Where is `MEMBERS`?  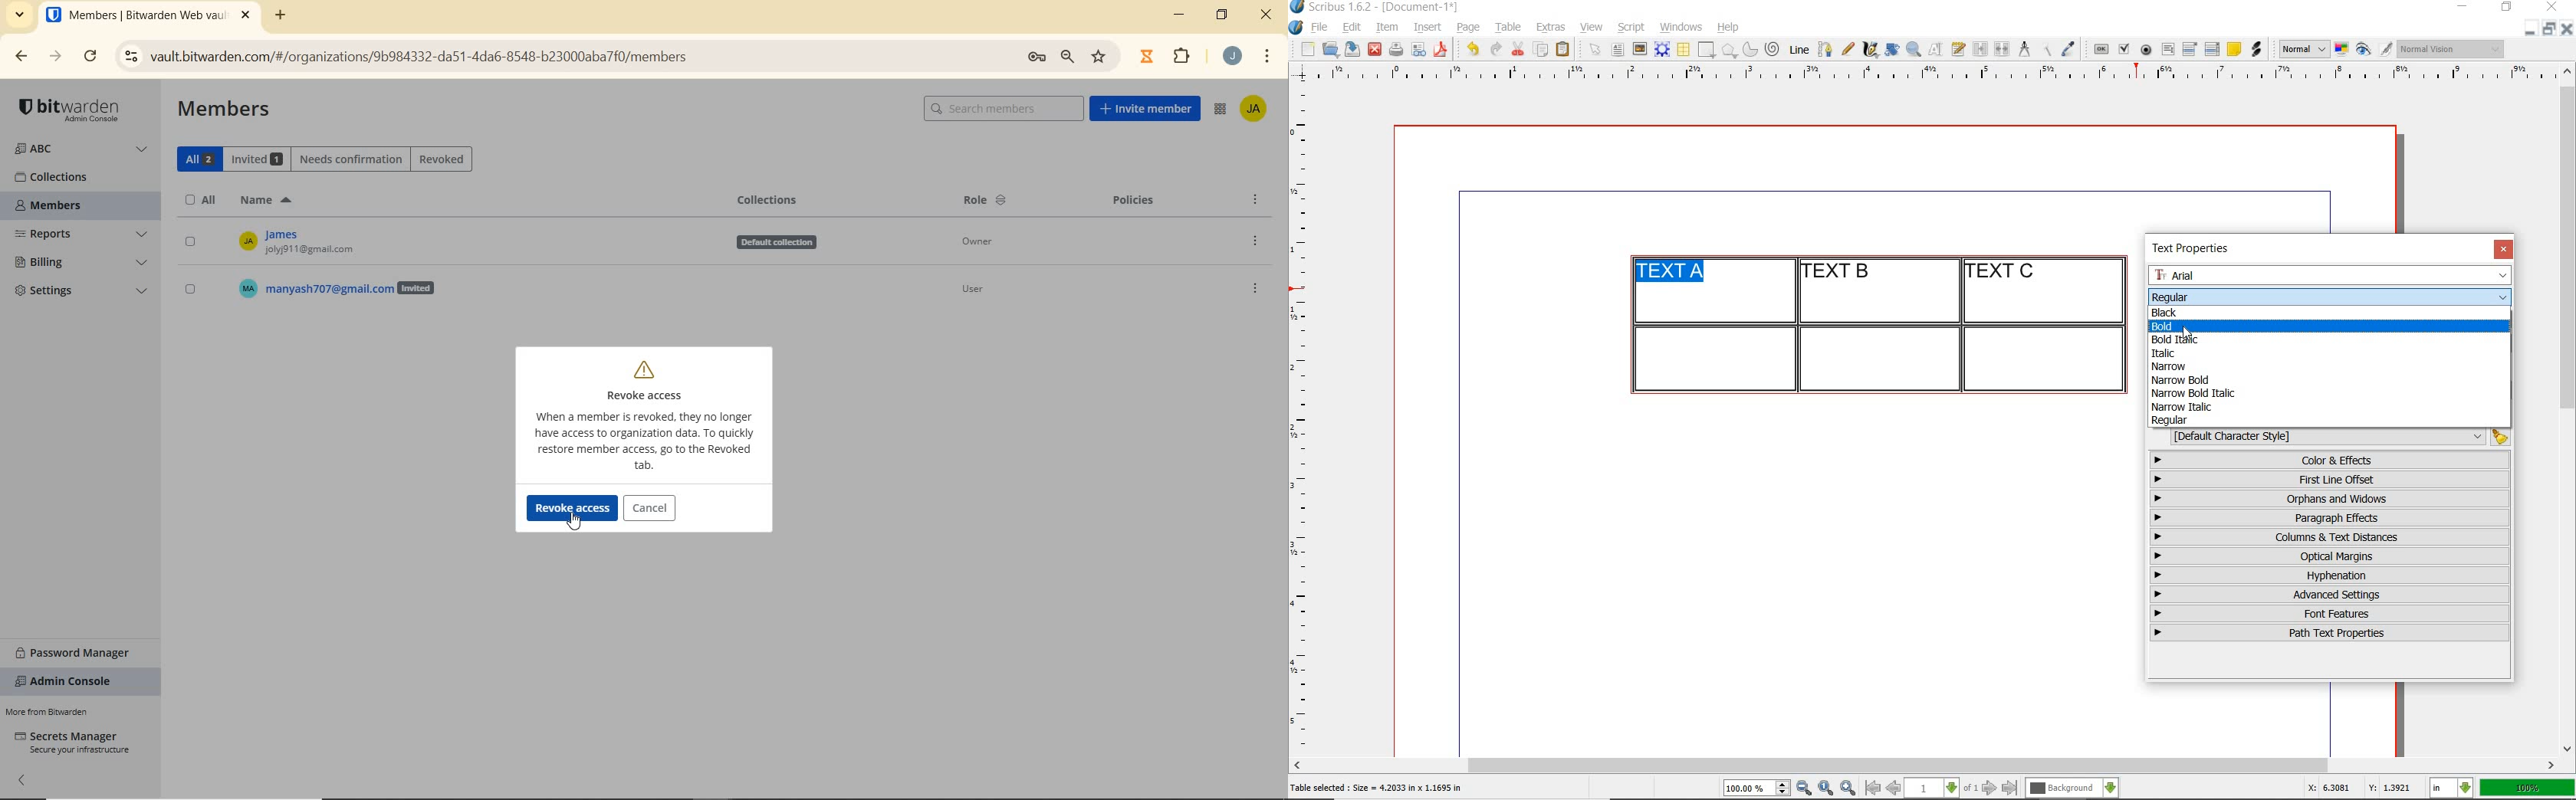
MEMBERS is located at coordinates (61, 206).